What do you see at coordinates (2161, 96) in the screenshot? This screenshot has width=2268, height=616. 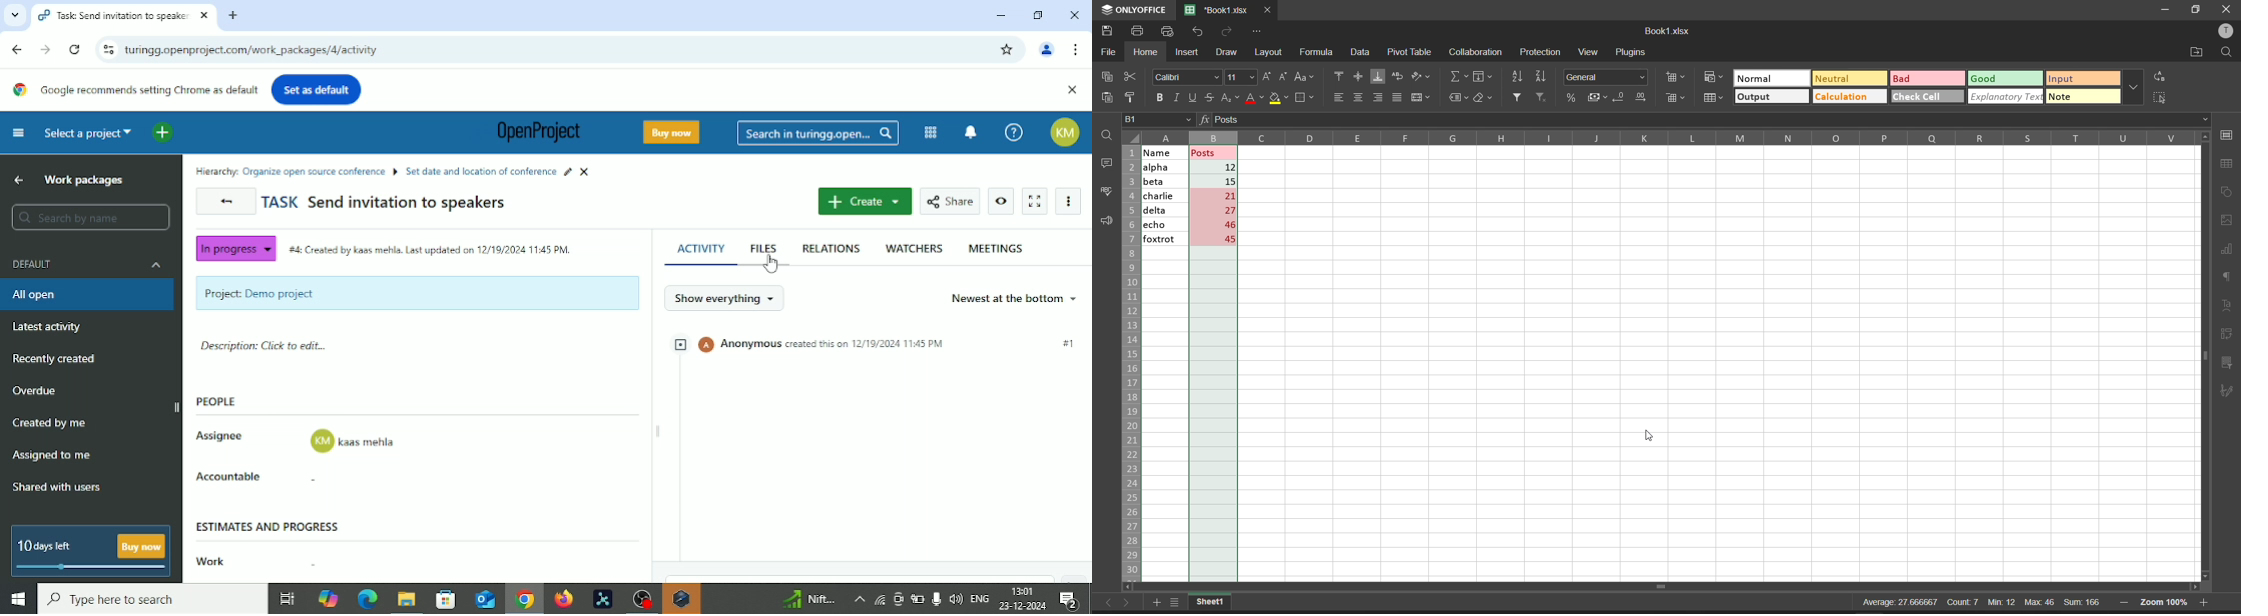 I see `select all` at bounding box center [2161, 96].